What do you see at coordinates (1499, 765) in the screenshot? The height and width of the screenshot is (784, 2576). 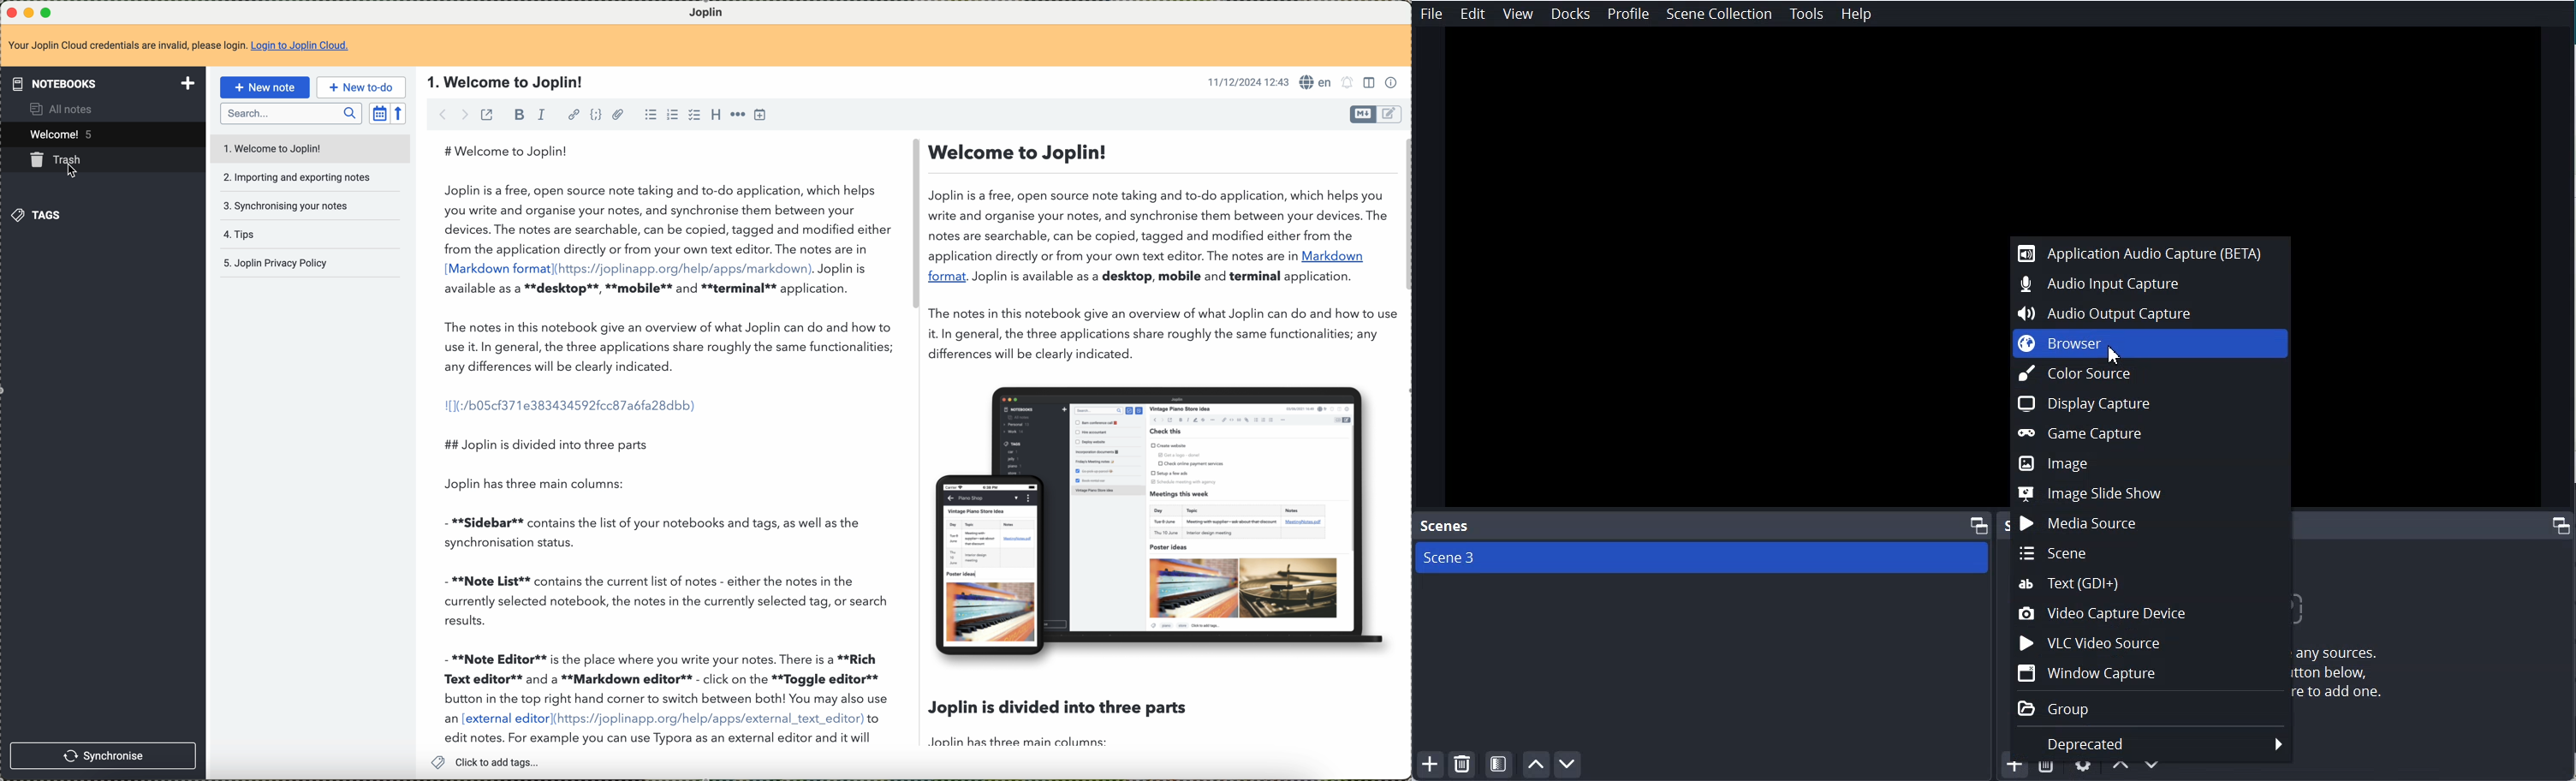 I see `Open Scene filter` at bounding box center [1499, 765].